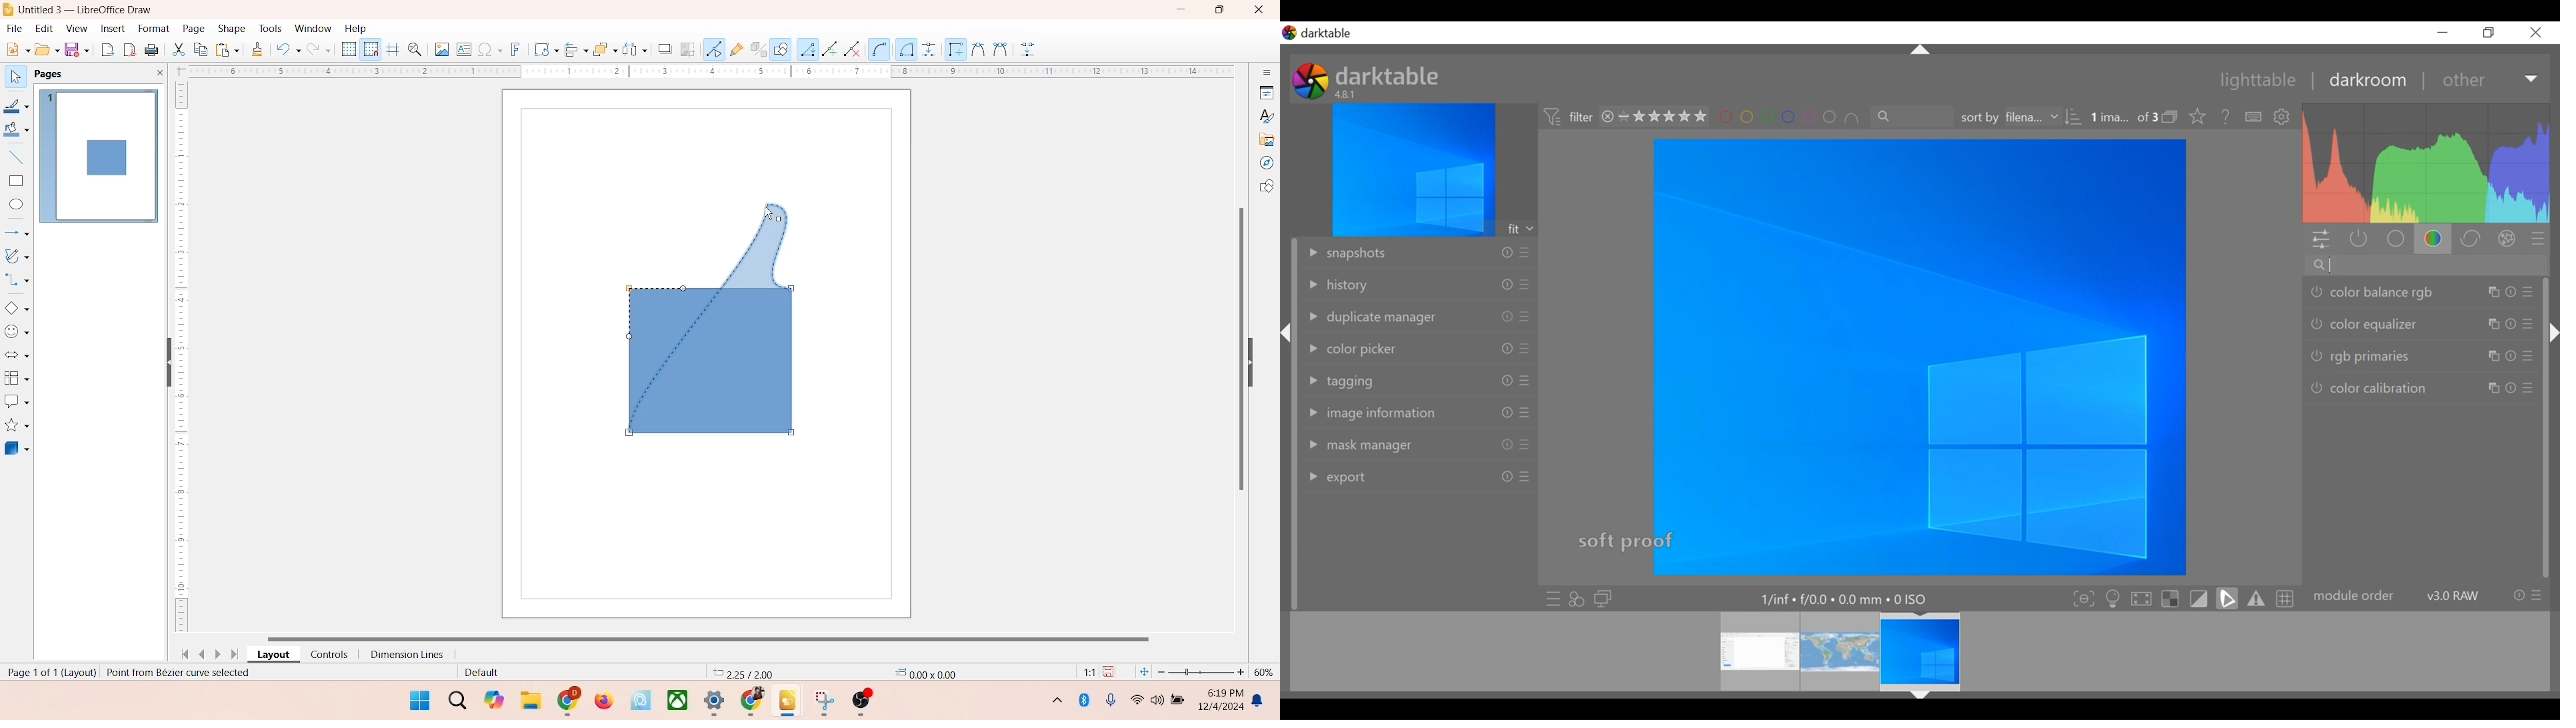 The height and width of the screenshot is (728, 2576). Describe the element at coordinates (737, 671) in the screenshot. I see `coordinates` at that location.